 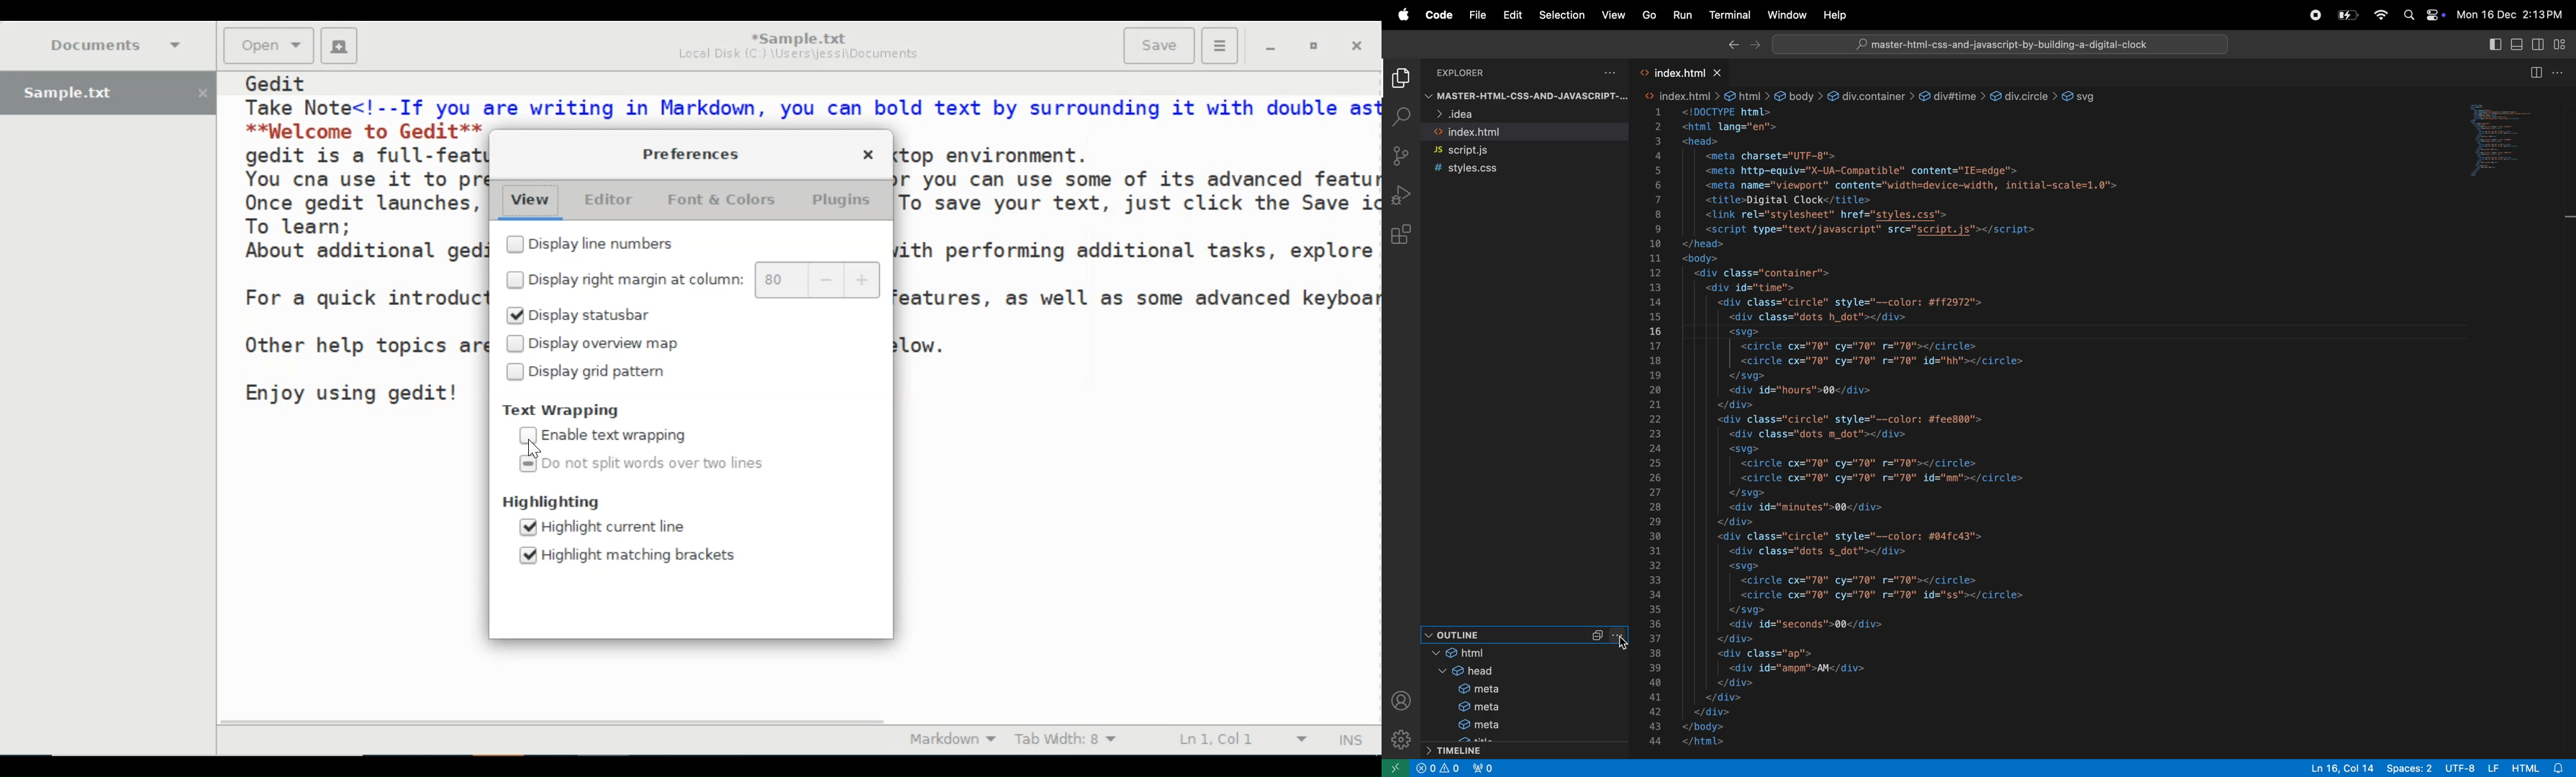 What do you see at coordinates (1561, 15) in the screenshot?
I see `selection` at bounding box center [1561, 15].